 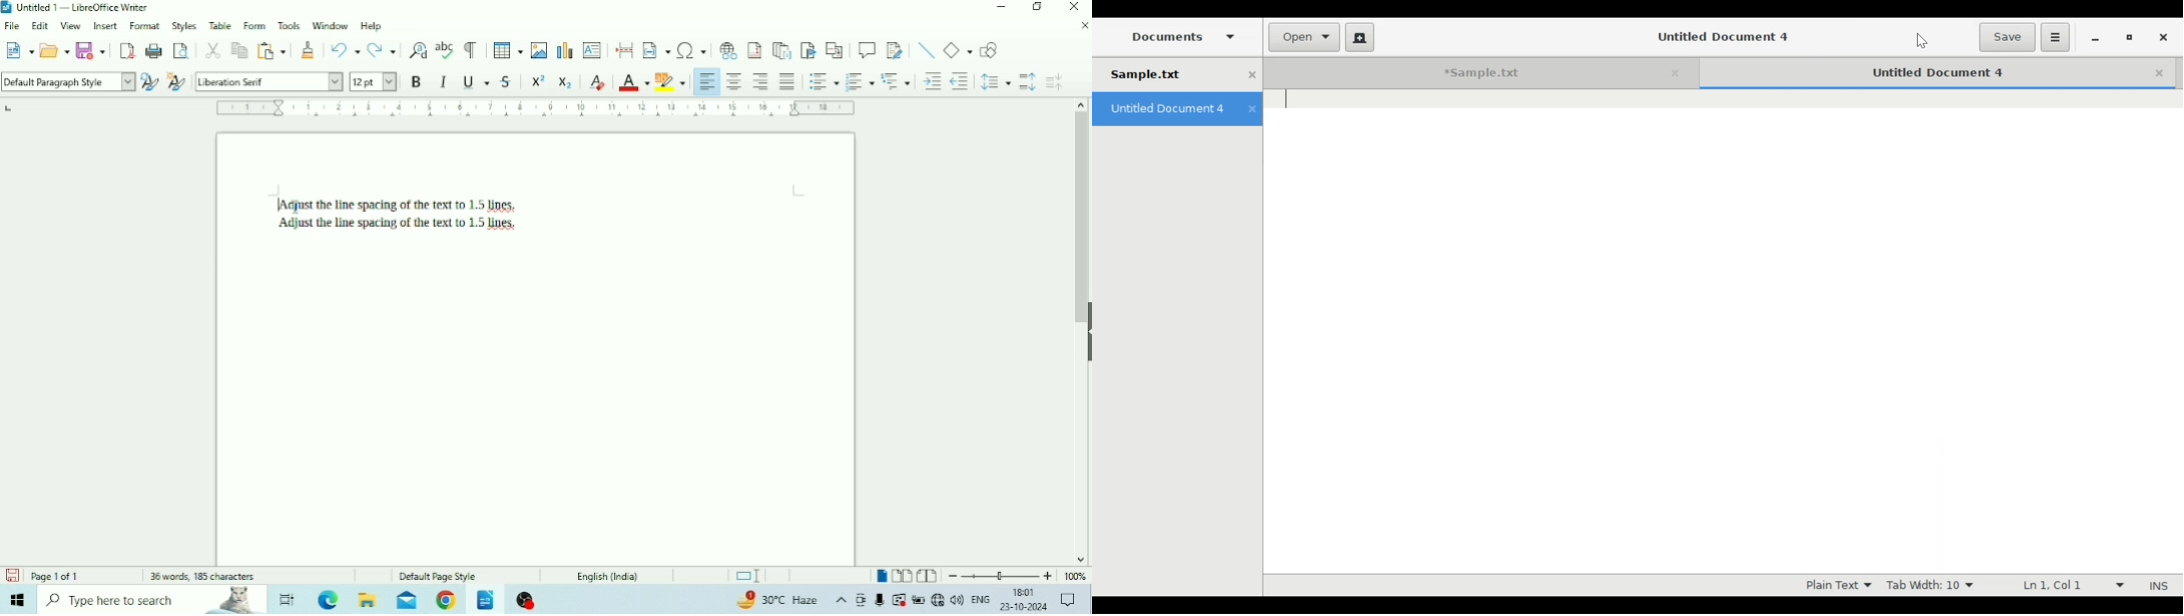 What do you see at coordinates (565, 49) in the screenshot?
I see `Insert Chart` at bounding box center [565, 49].